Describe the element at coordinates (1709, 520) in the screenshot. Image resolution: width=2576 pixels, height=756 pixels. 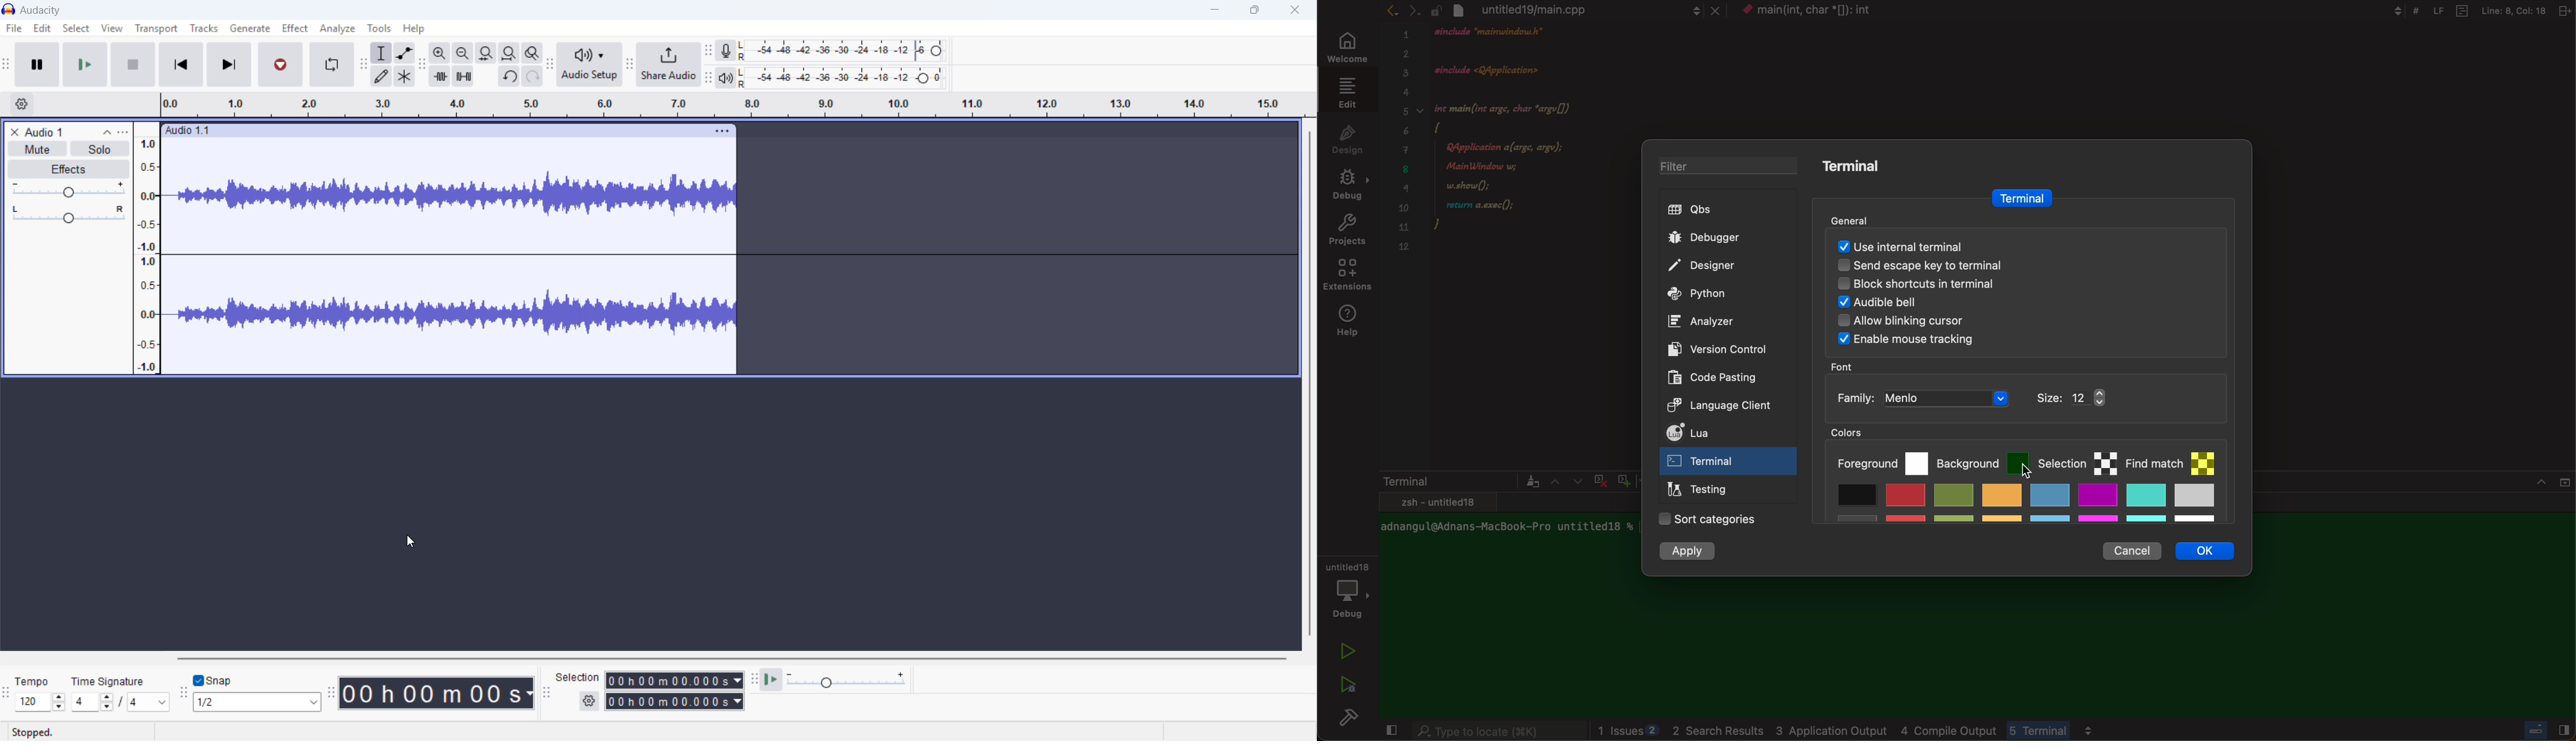
I see `sort categories` at that location.